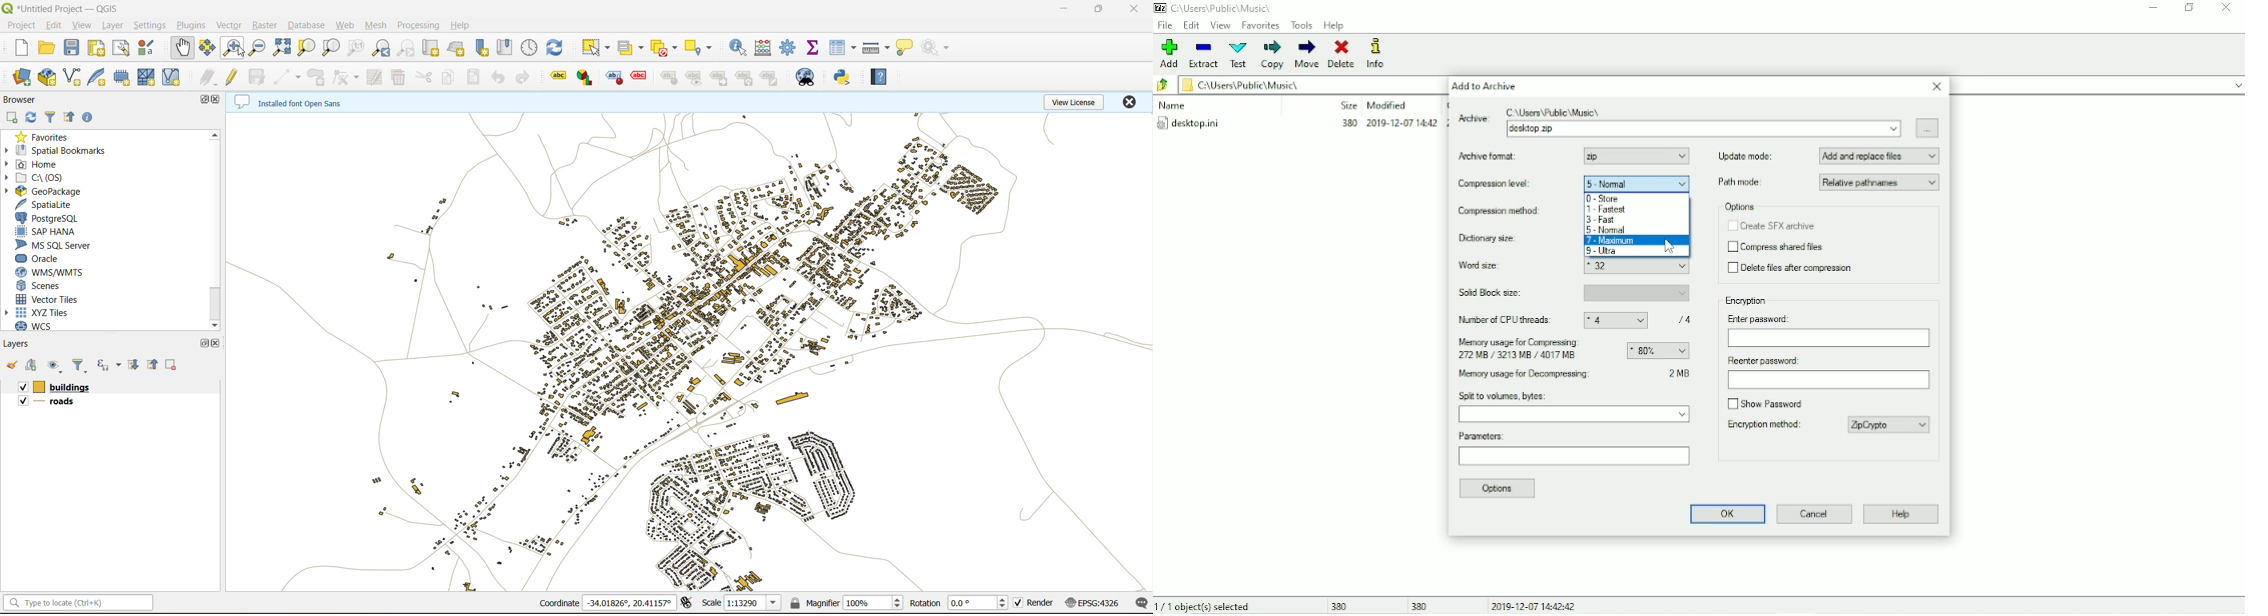 This screenshot has height=616, width=2268. What do you see at coordinates (1035, 605) in the screenshot?
I see `render` at bounding box center [1035, 605].